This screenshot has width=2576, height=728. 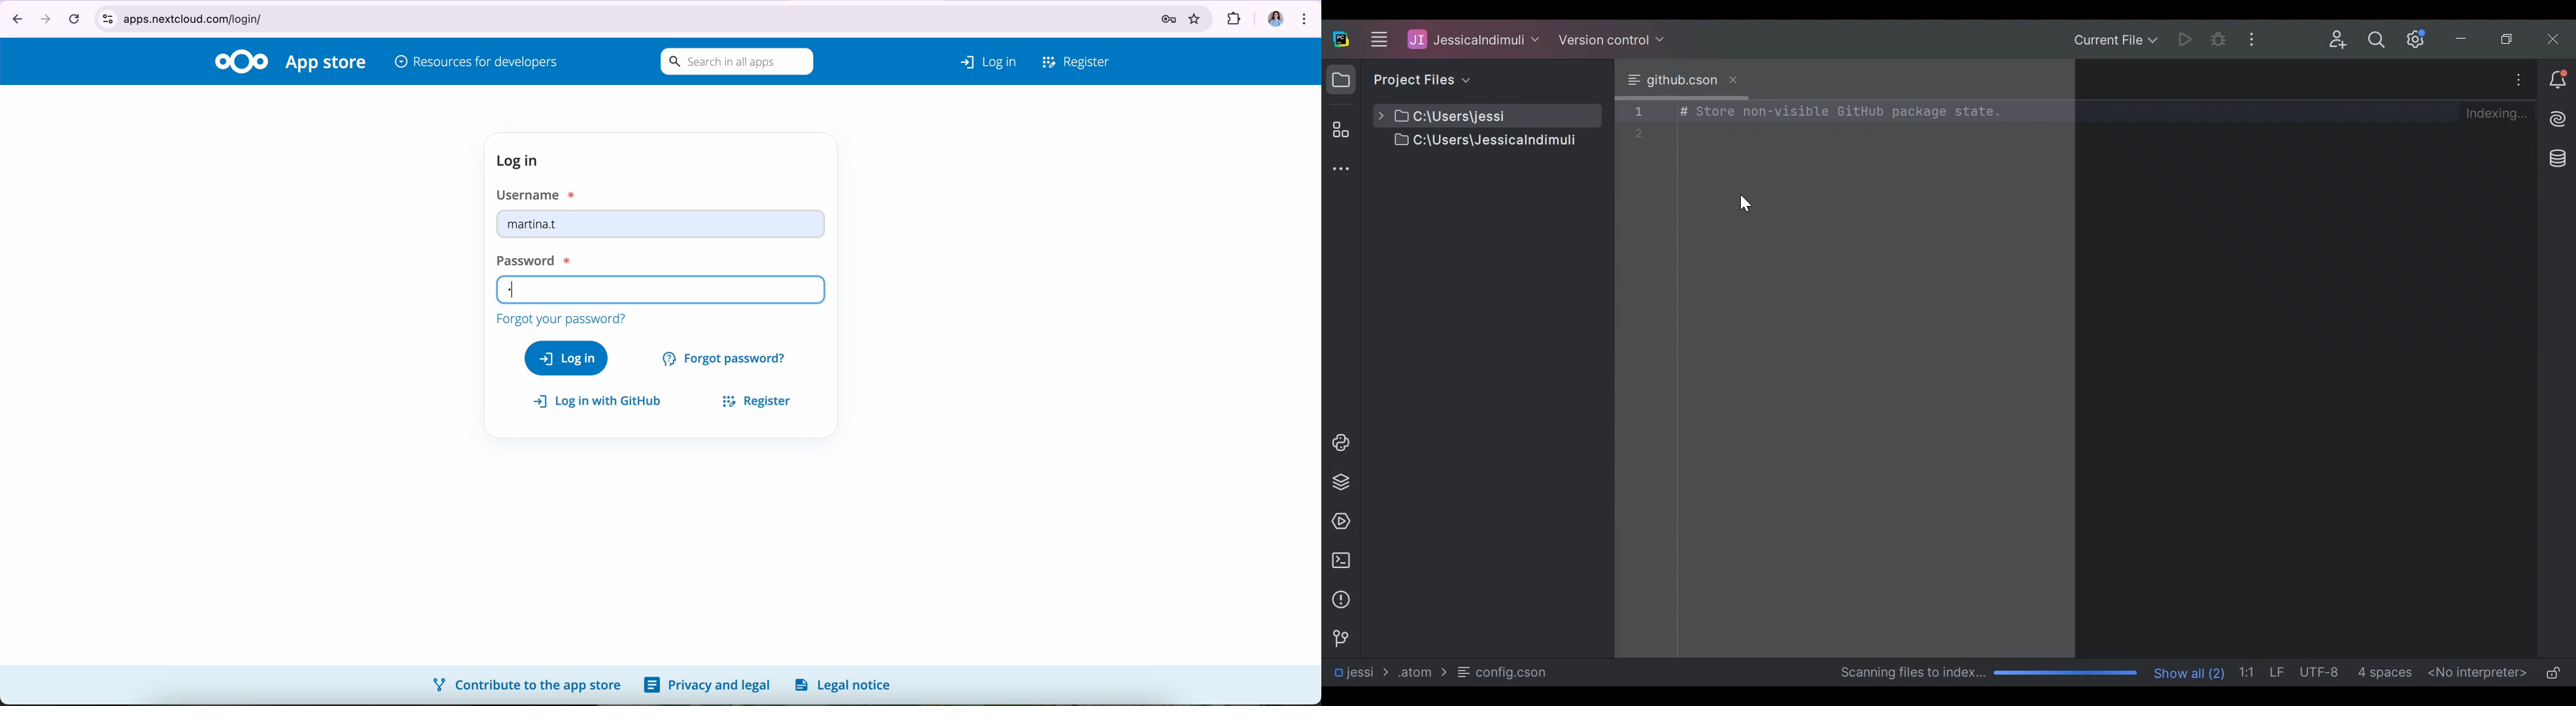 I want to click on privacy and legal, so click(x=707, y=686).